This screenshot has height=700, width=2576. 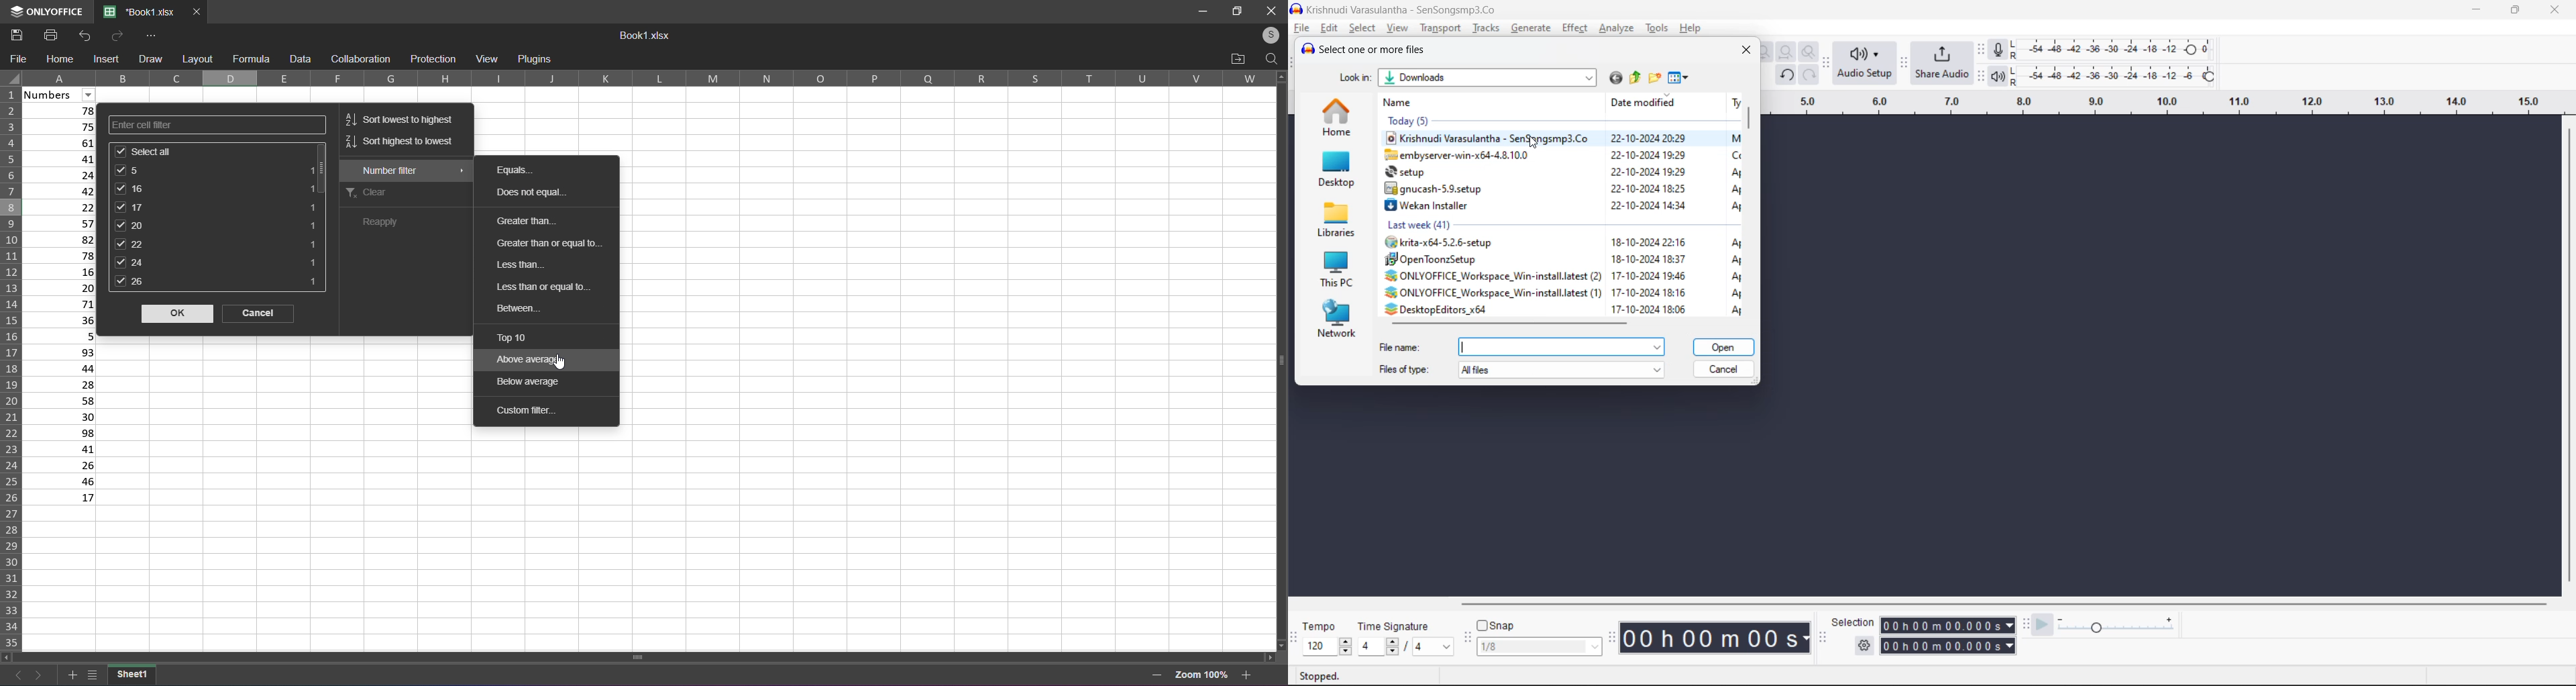 What do you see at coordinates (1399, 28) in the screenshot?
I see `view` at bounding box center [1399, 28].